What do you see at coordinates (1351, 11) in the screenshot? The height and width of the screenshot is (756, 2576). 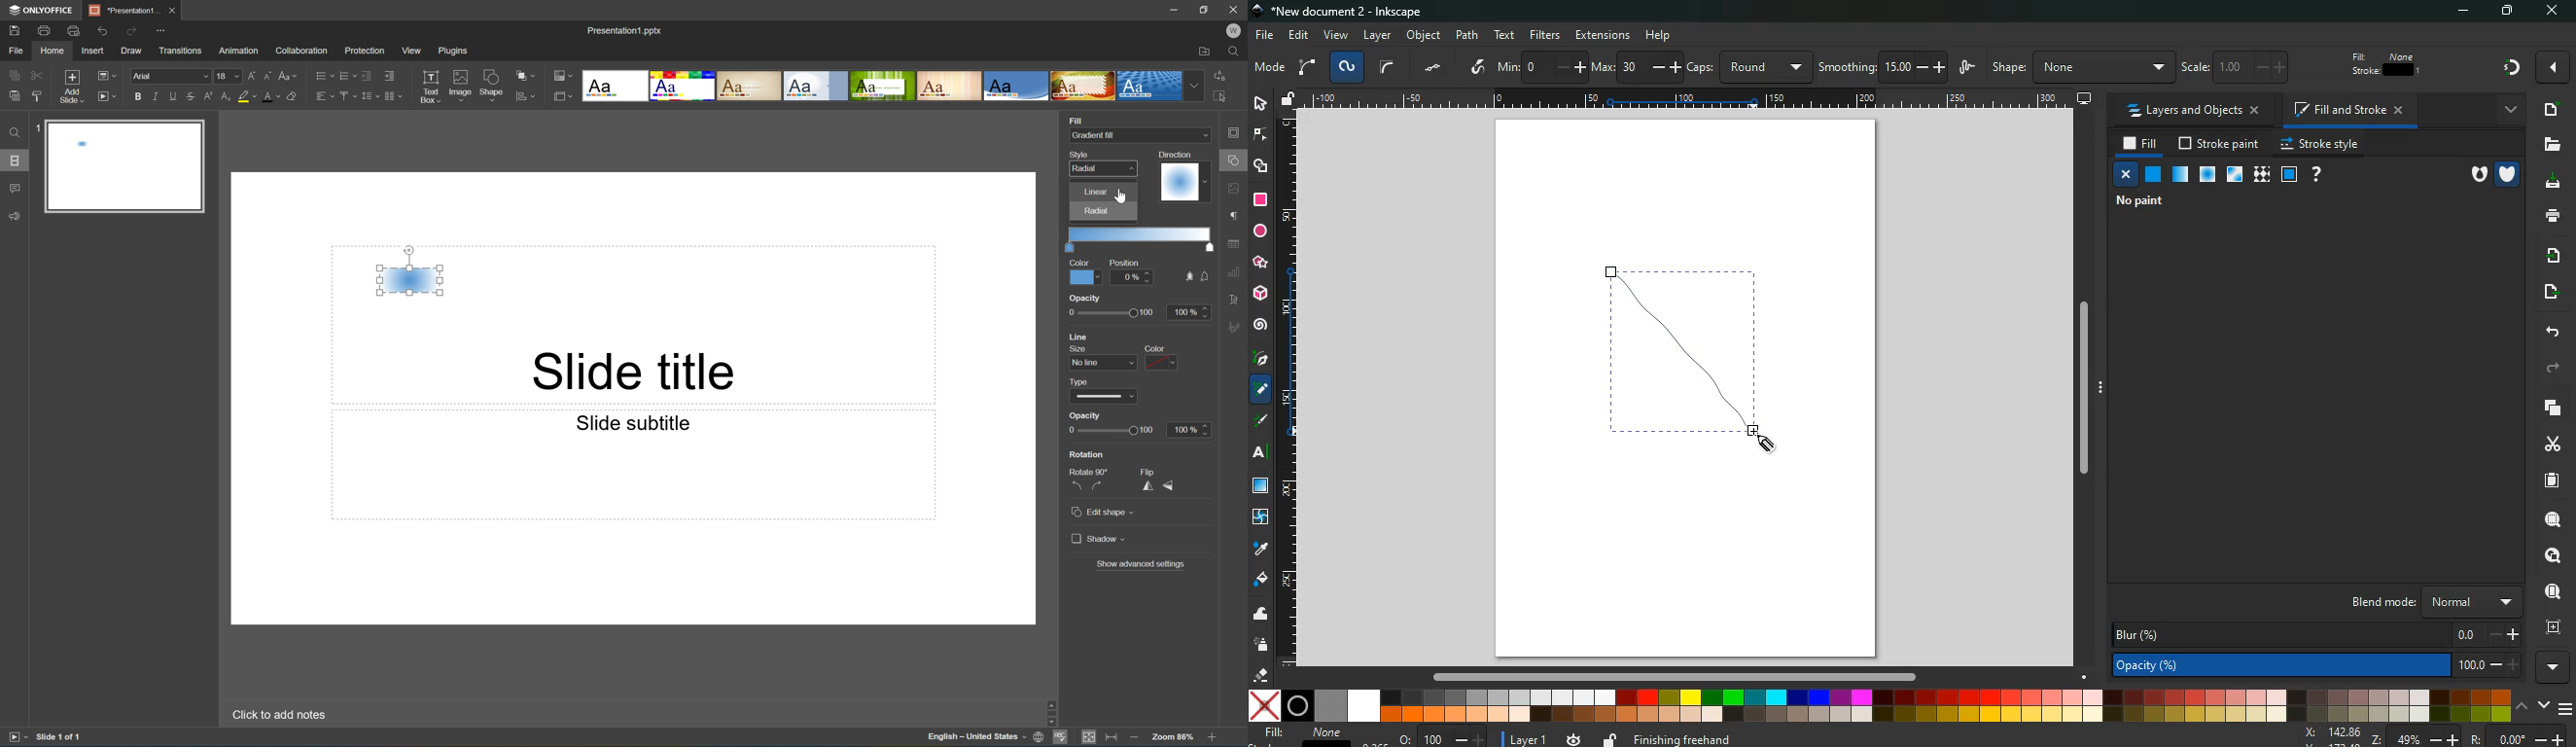 I see `inkscape` at bounding box center [1351, 11].